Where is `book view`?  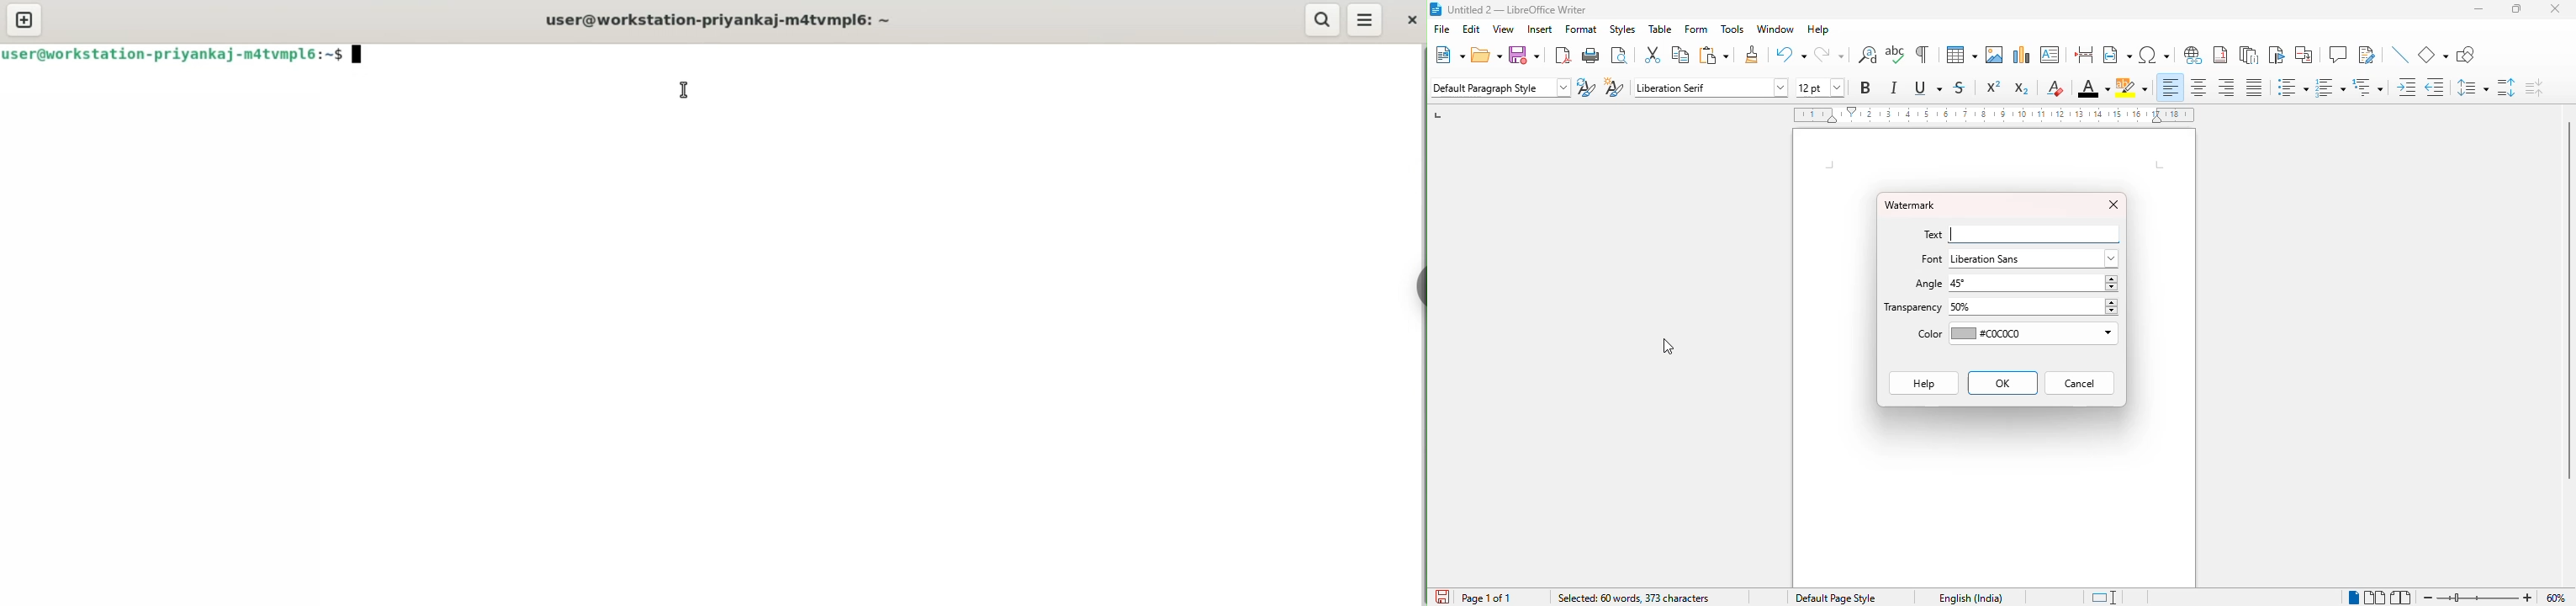 book view is located at coordinates (2400, 598).